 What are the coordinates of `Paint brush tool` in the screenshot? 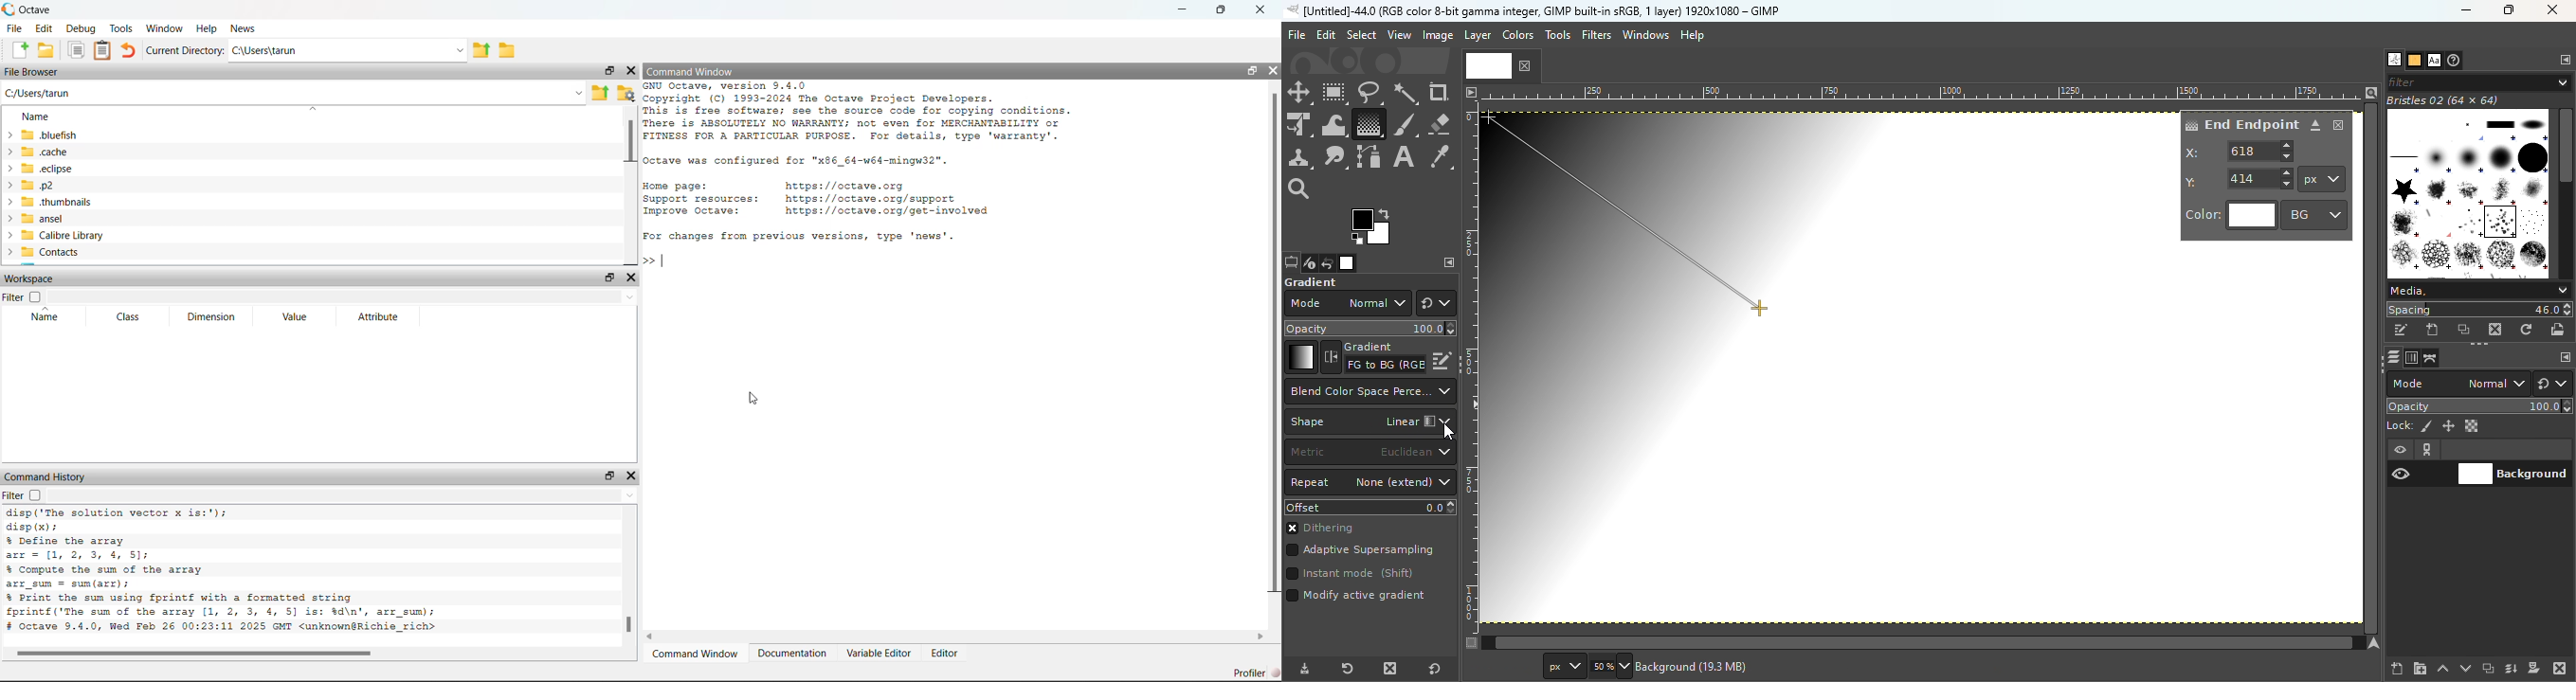 It's located at (1405, 123).